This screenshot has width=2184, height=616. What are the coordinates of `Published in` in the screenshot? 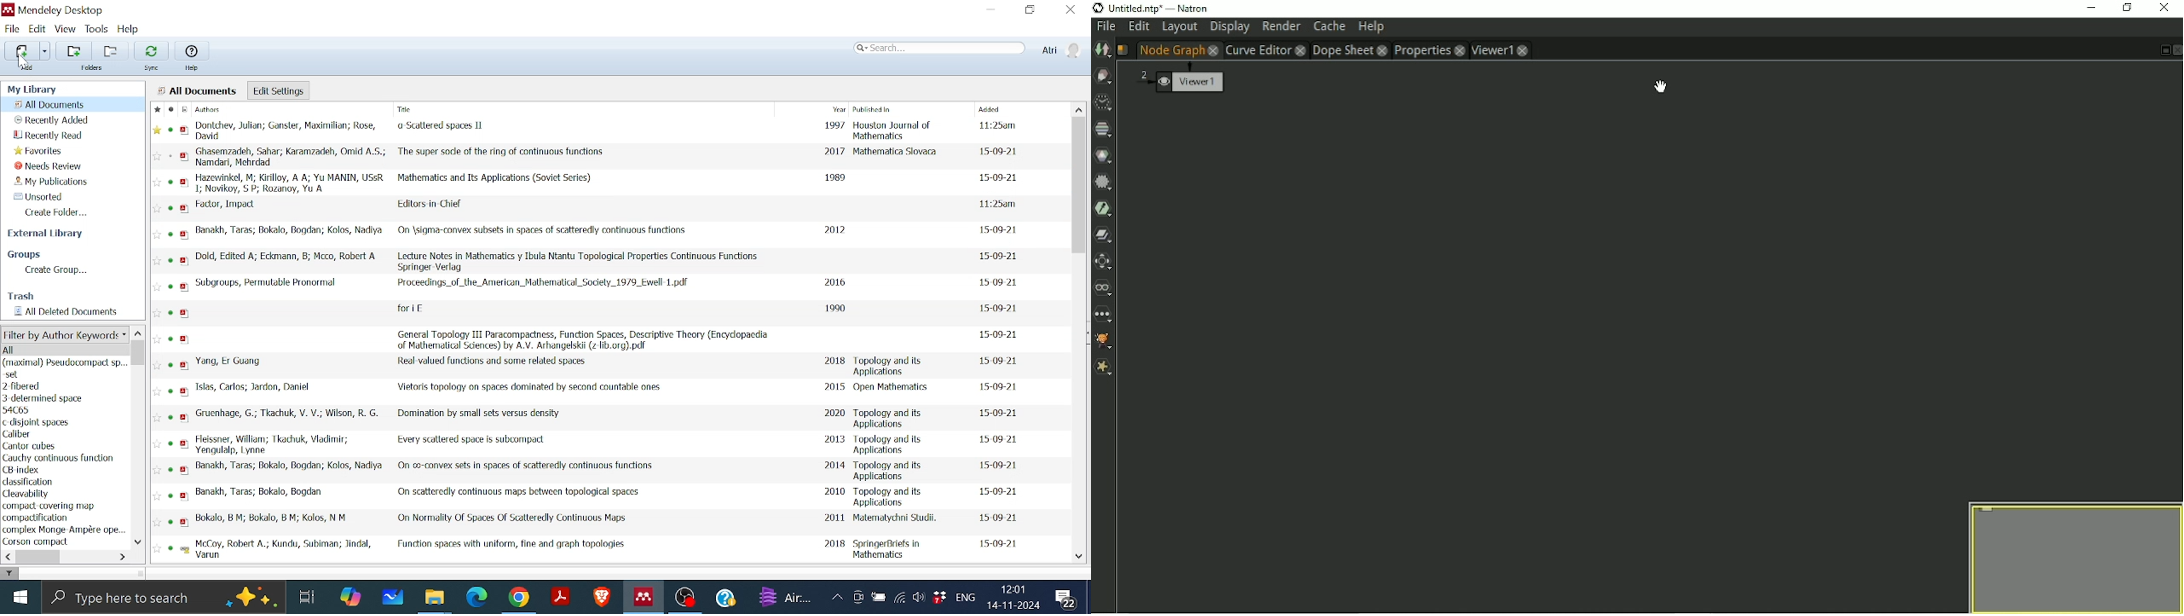 It's located at (897, 518).